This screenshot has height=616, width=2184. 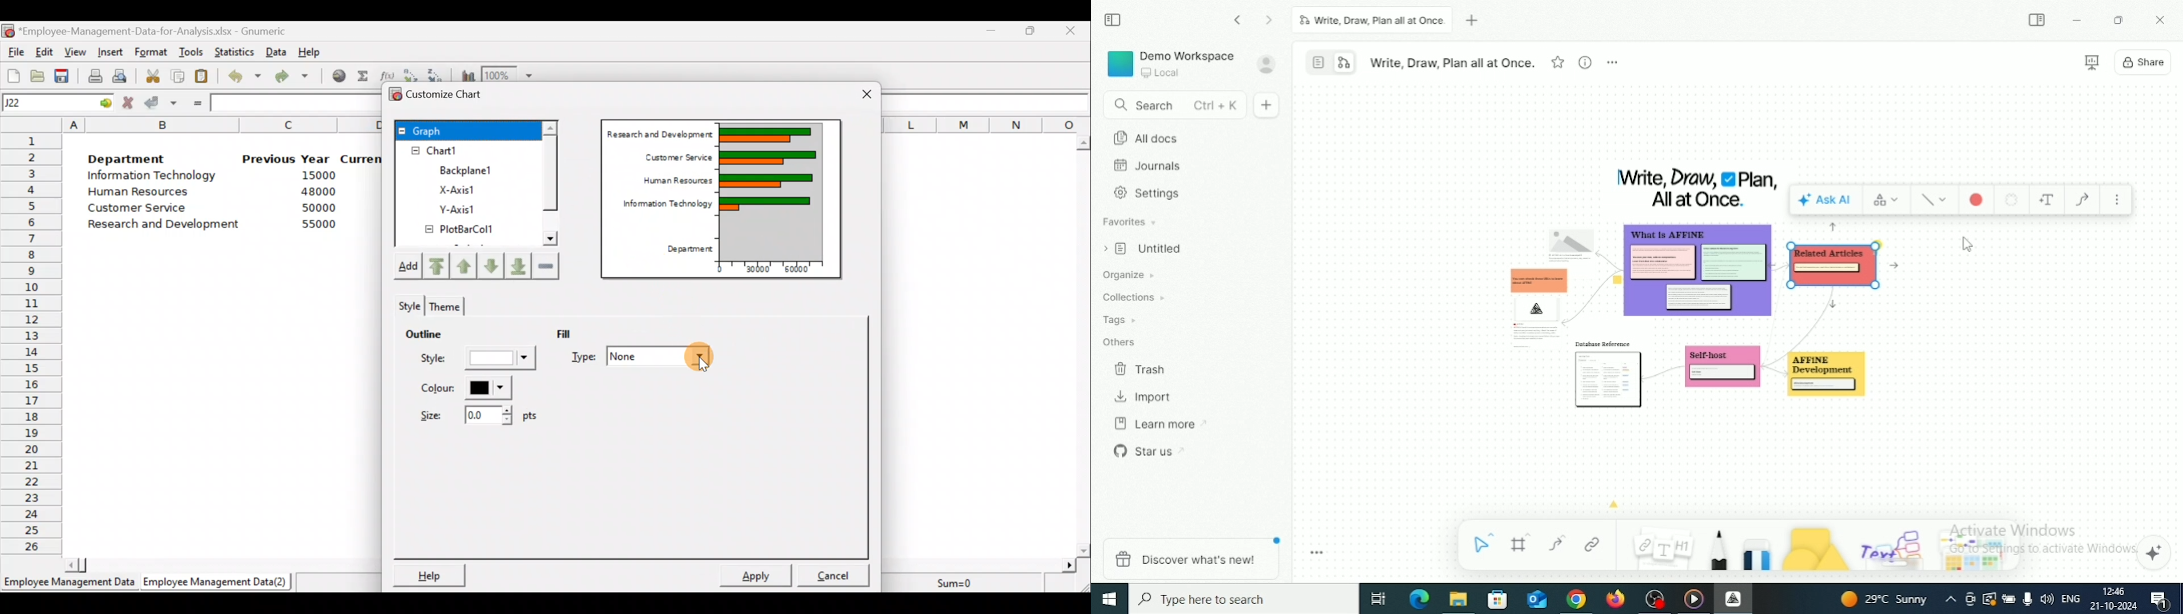 What do you see at coordinates (1372, 20) in the screenshot?
I see `Write, Draw, Plan all at Once` at bounding box center [1372, 20].